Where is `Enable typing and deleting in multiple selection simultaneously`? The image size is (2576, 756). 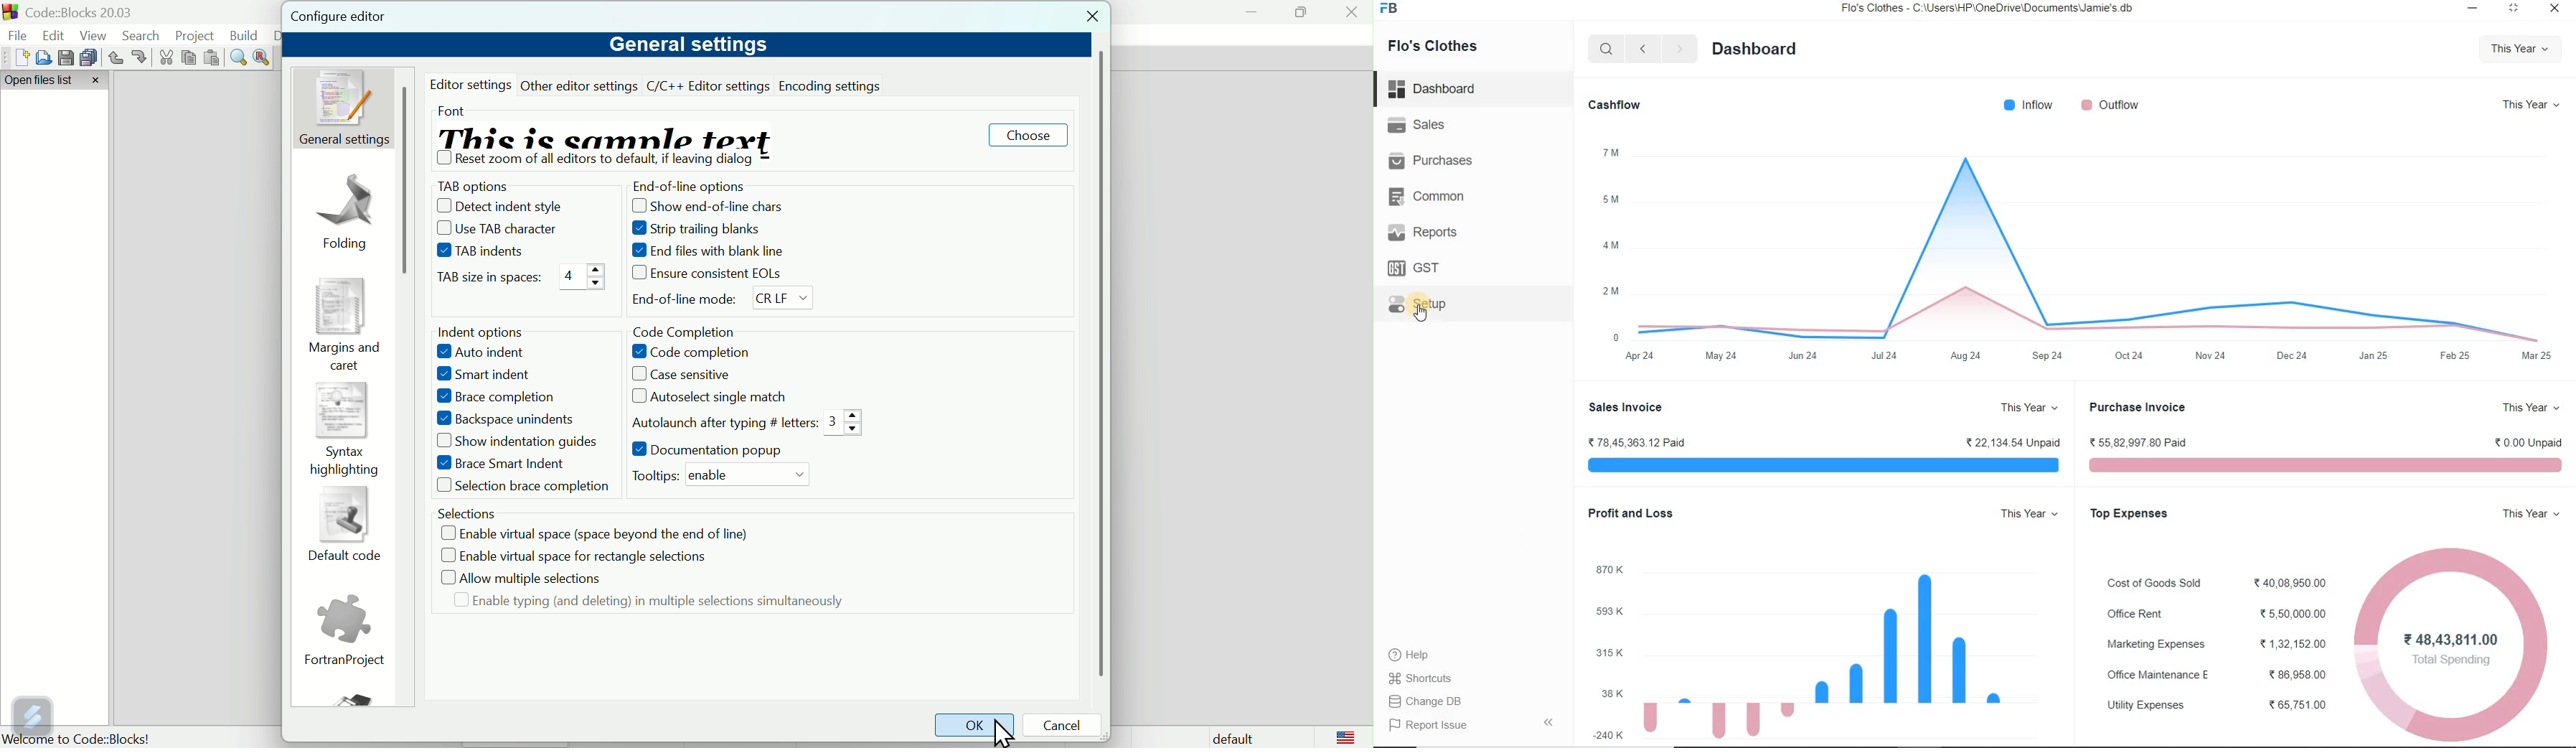 Enable typing and deleting in multiple selection simultaneously is located at coordinates (644, 605).